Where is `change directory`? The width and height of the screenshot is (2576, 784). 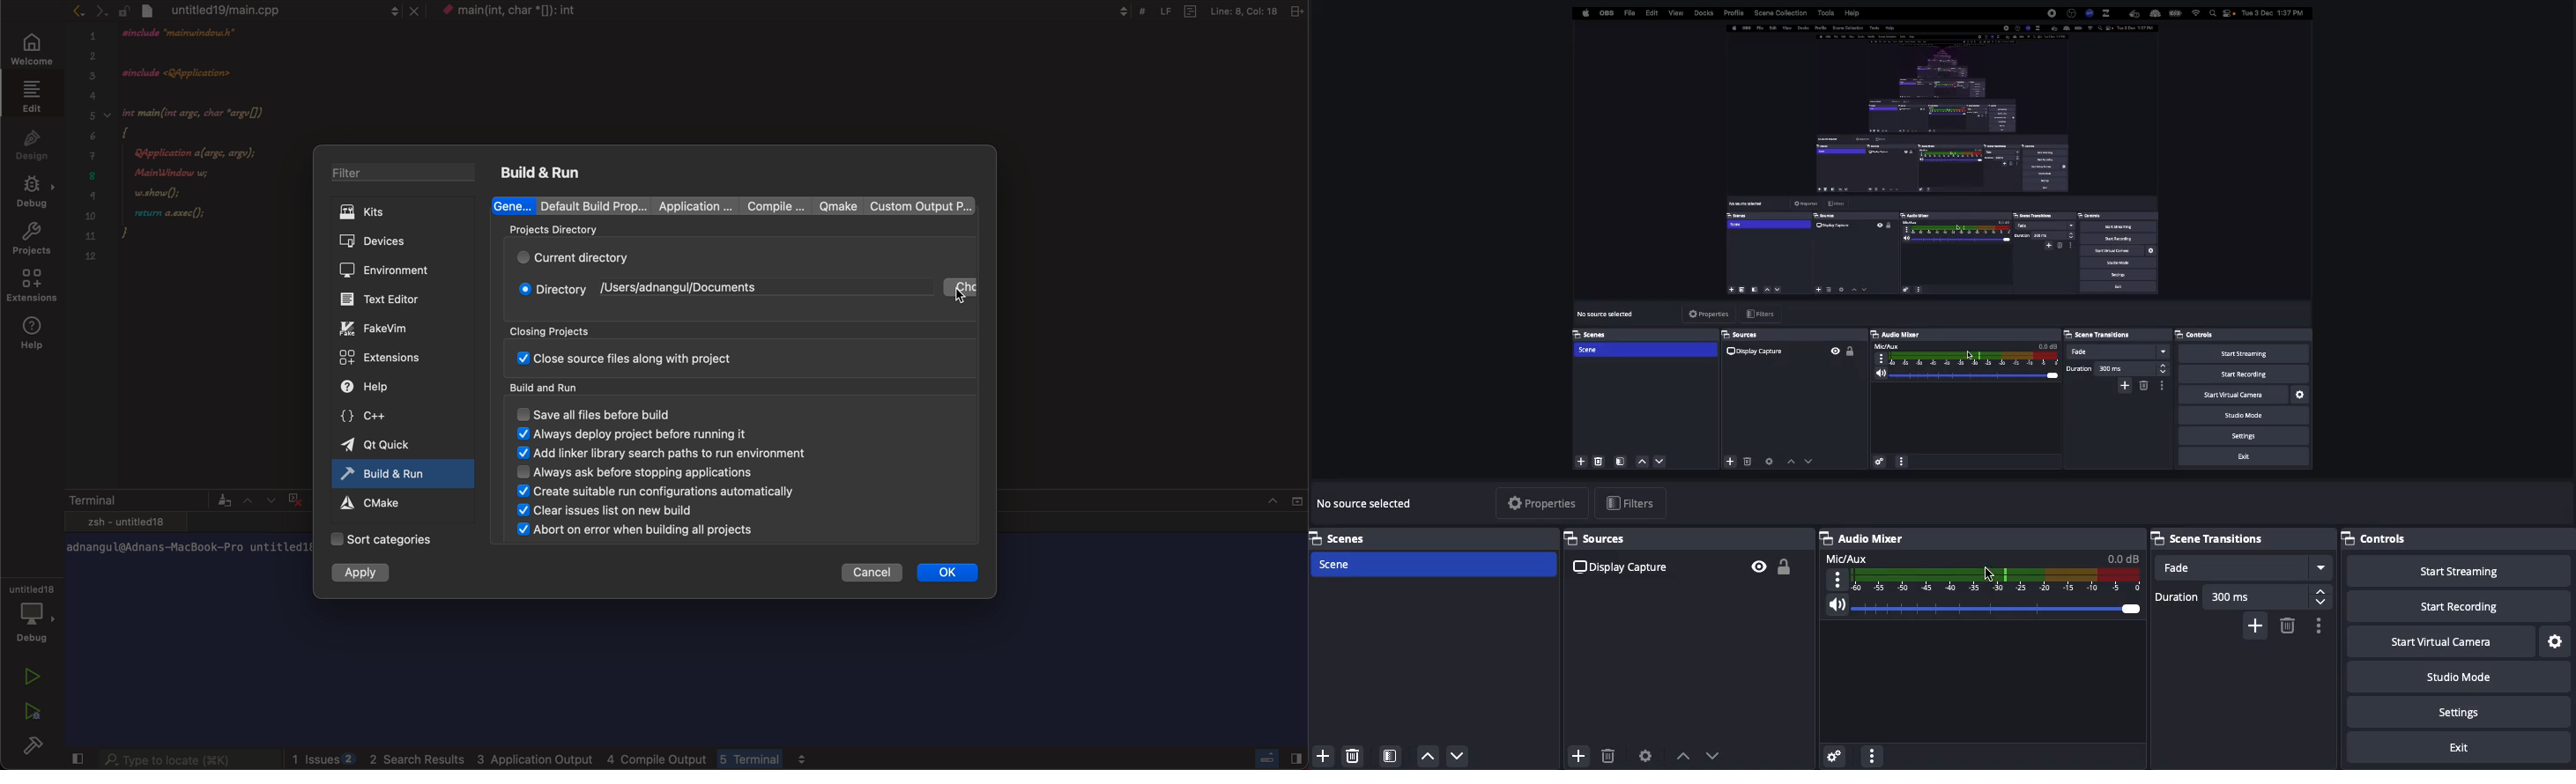
change directory is located at coordinates (749, 287).